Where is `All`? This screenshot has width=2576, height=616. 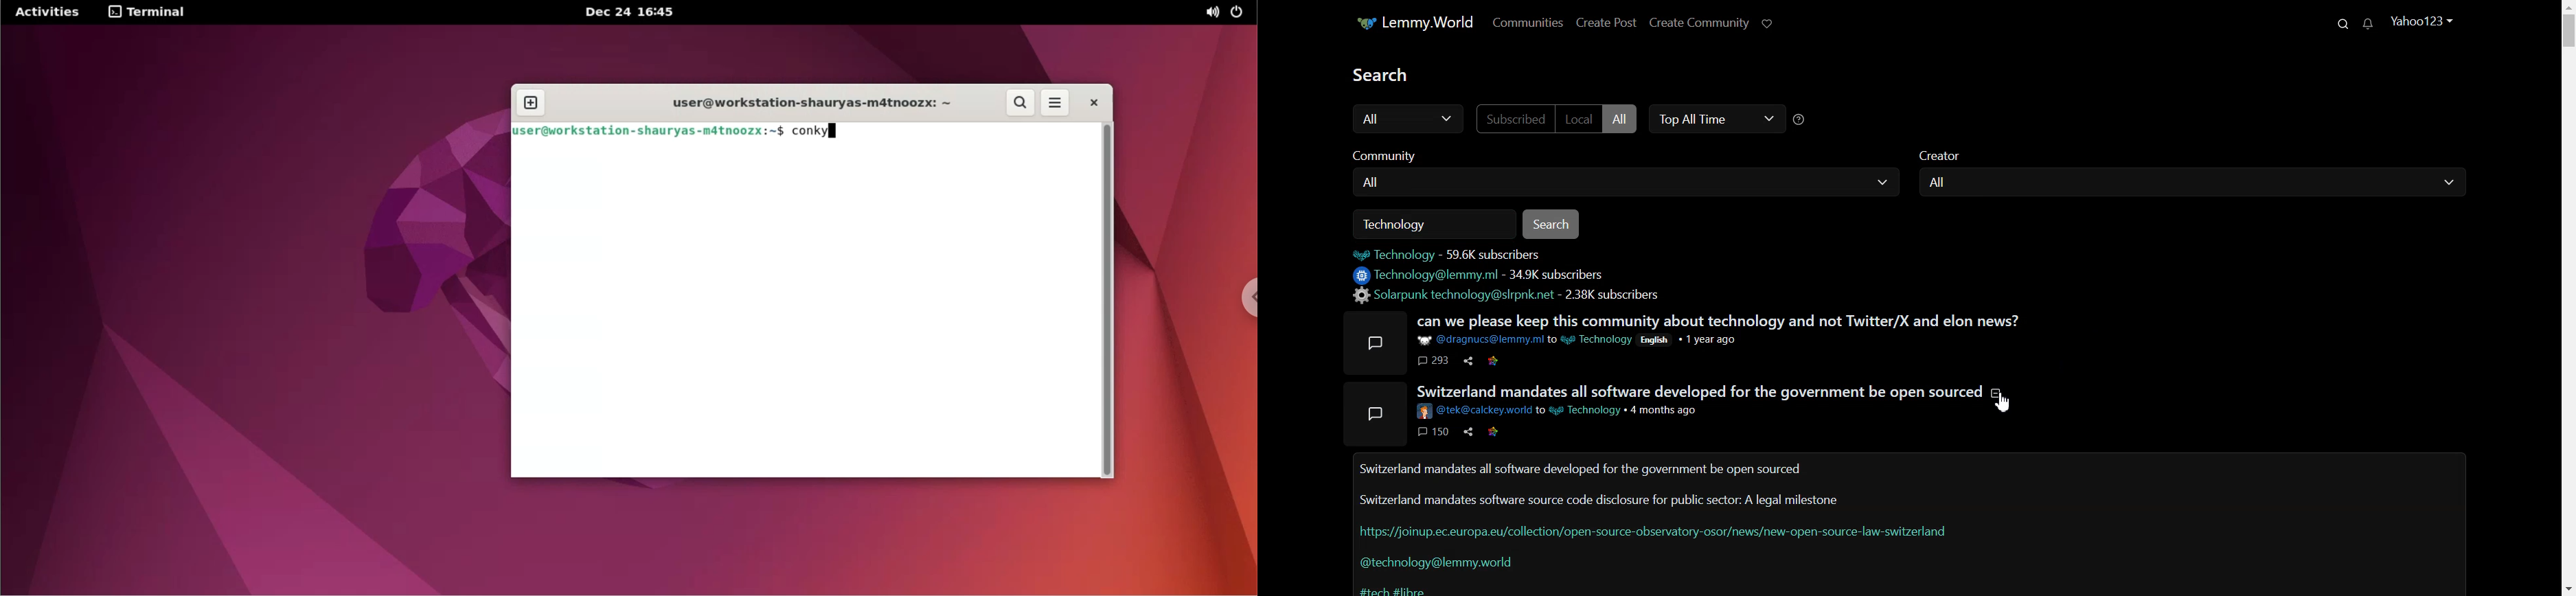 All is located at coordinates (2193, 183).